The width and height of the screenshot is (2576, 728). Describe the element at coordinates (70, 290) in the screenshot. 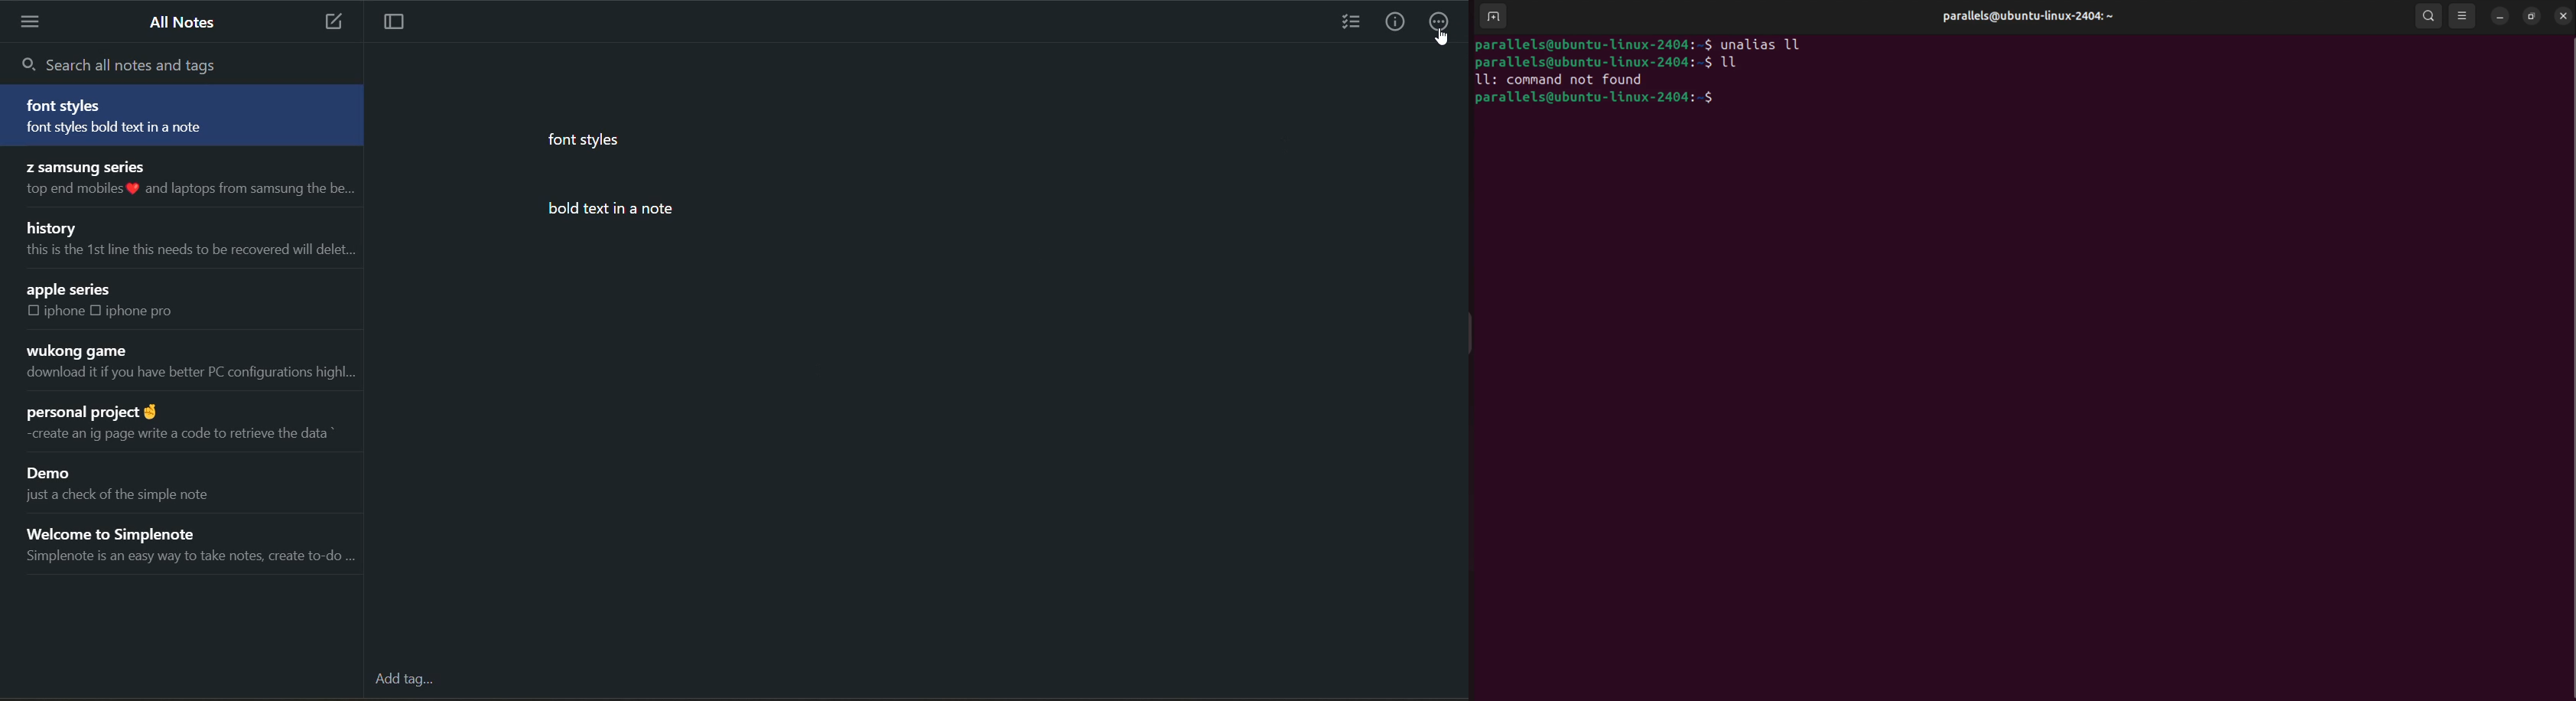

I see `apple series` at that location.